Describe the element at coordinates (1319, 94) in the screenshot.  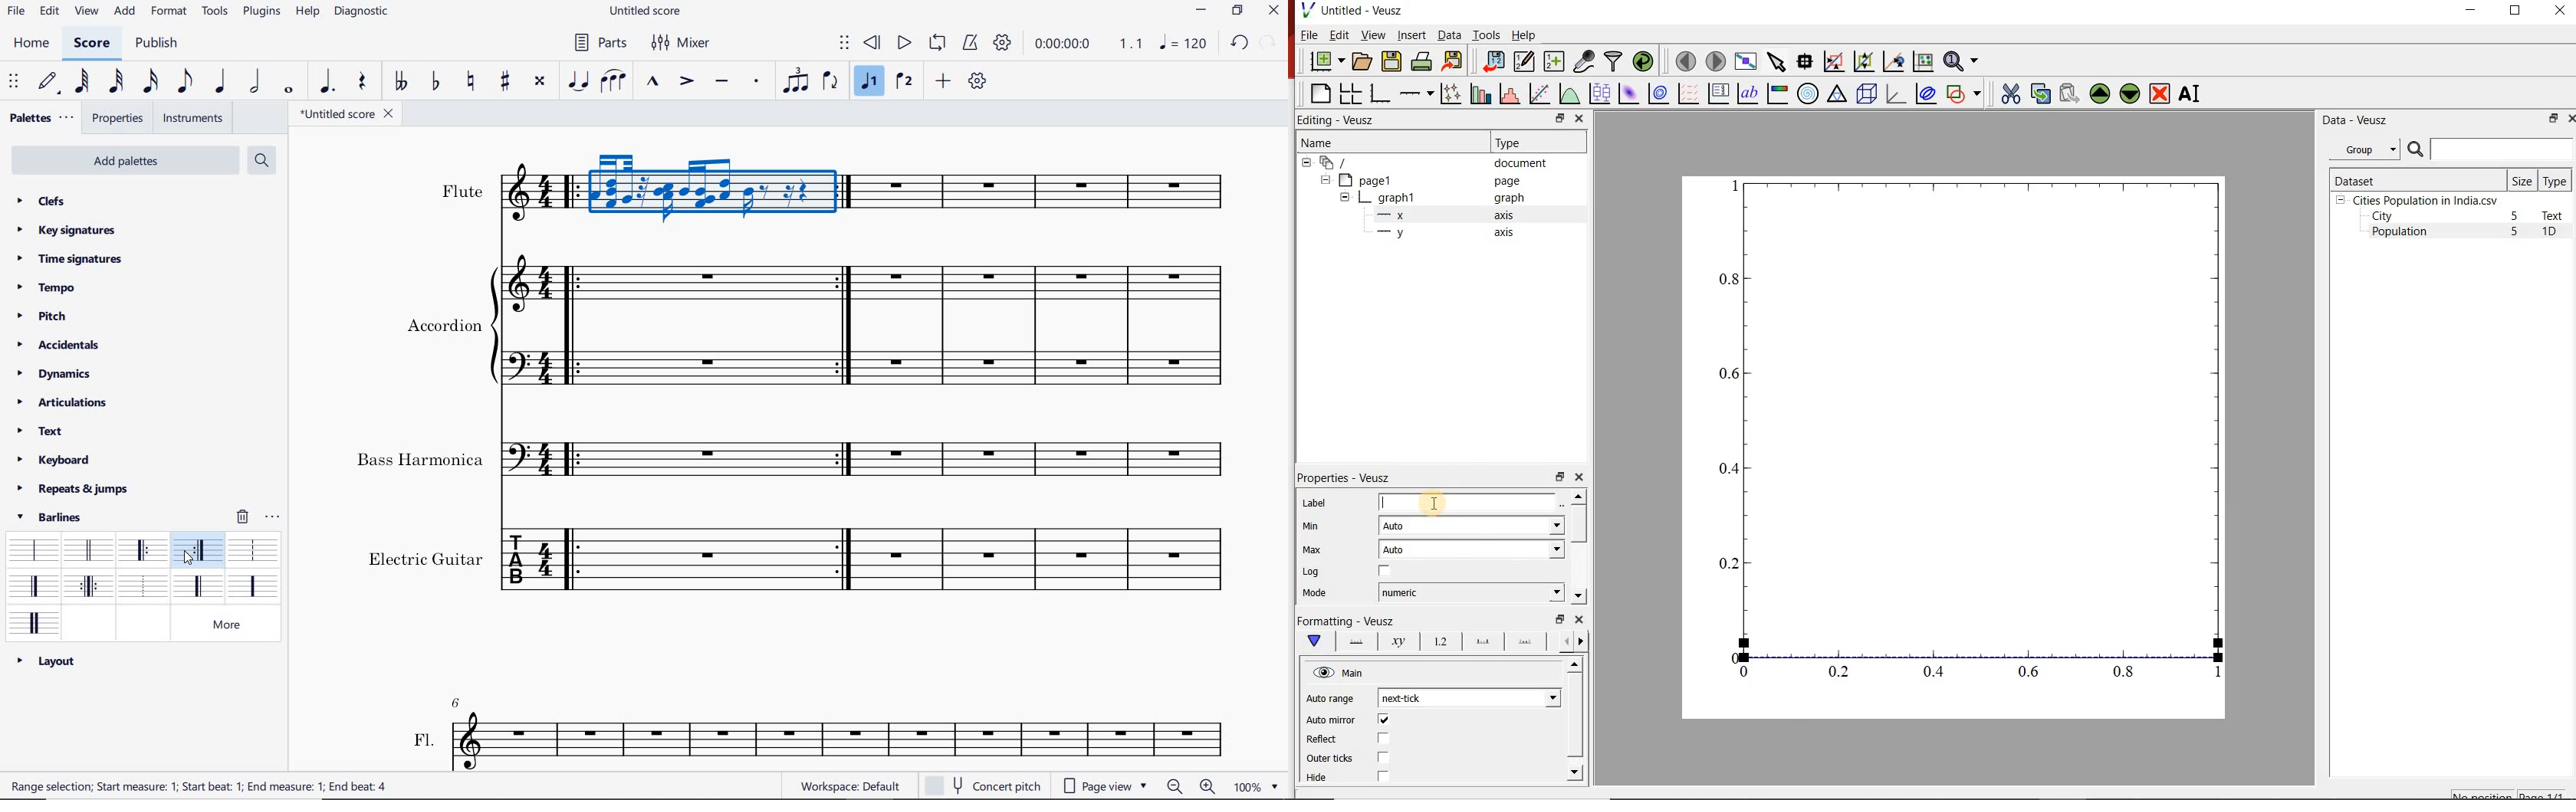
I see `blank page` at that location.